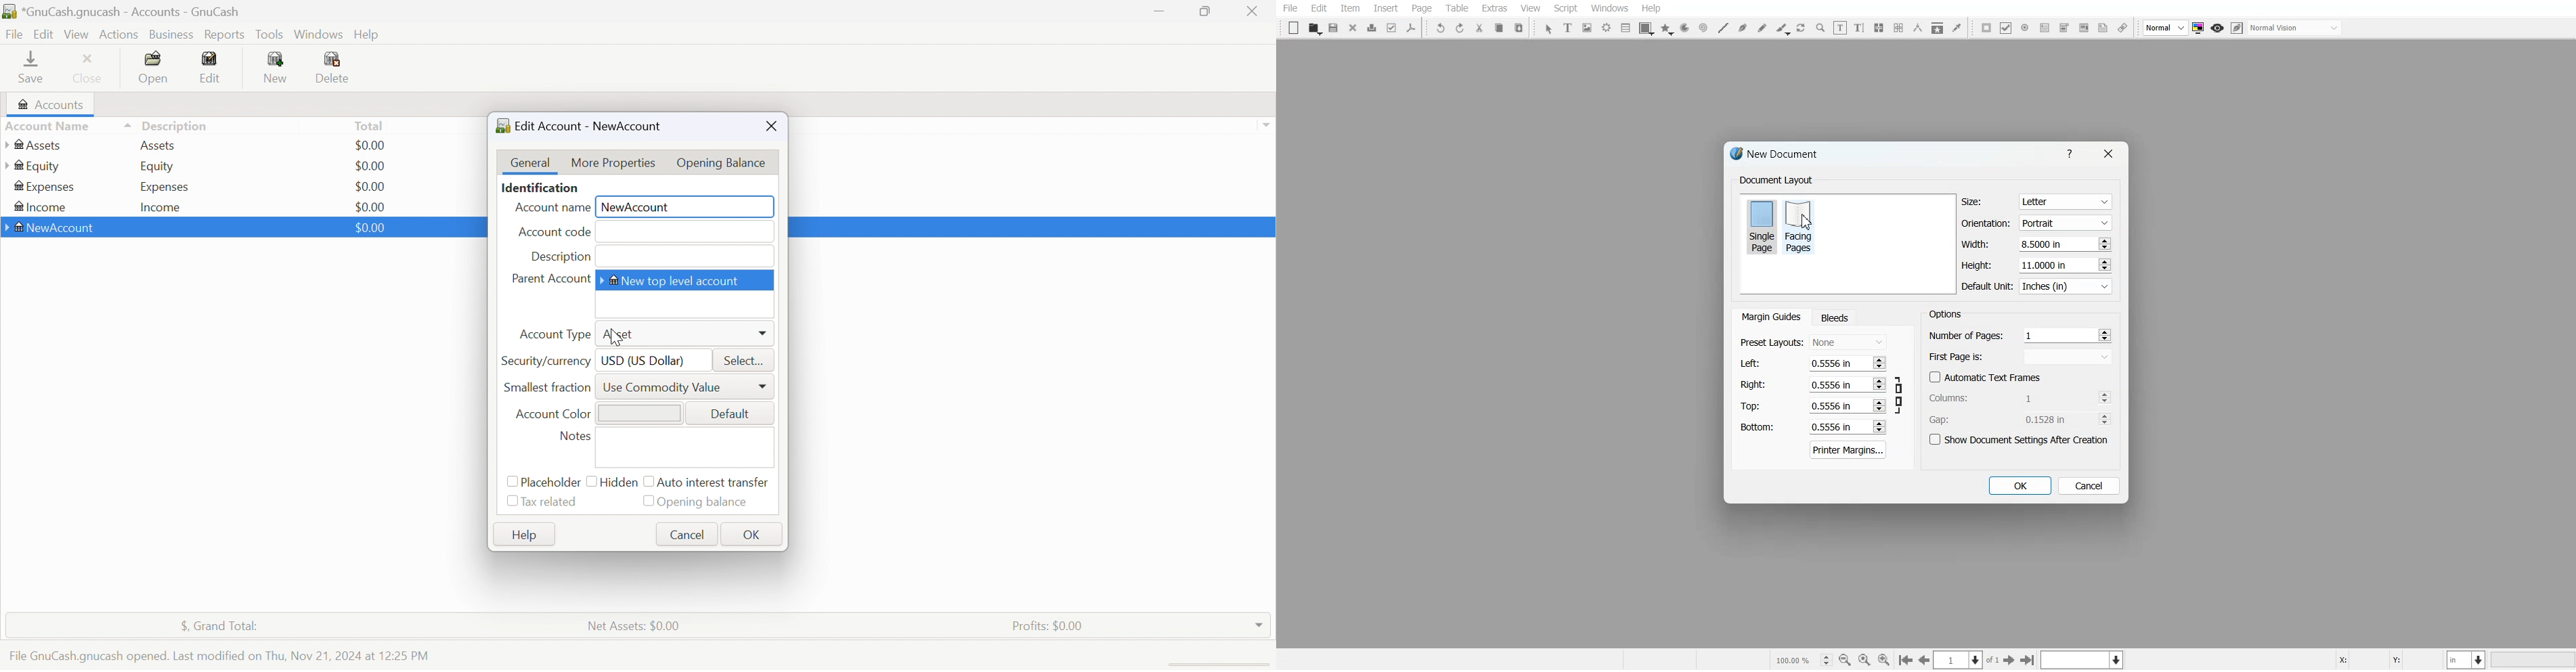  What do you see at coordinates (88, 67) in the screenshot?
I see `Close` at bounding box center [88, 67].